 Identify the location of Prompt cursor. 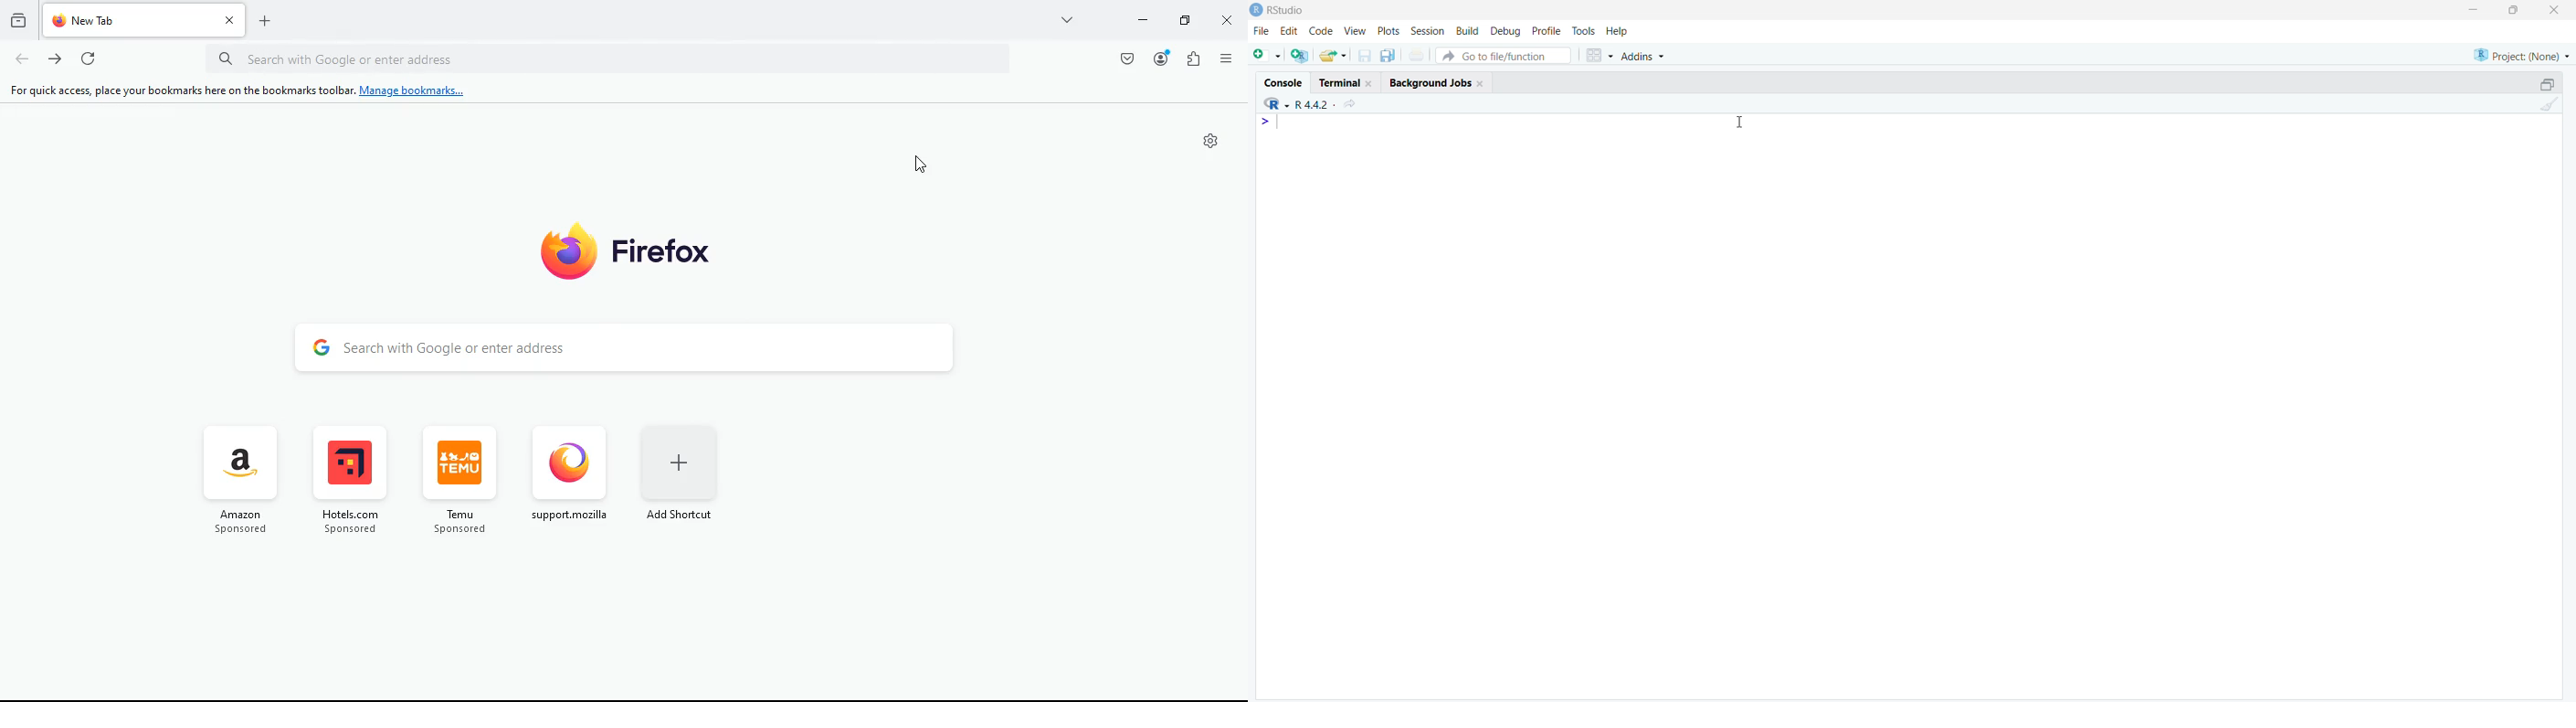
(1269, 124).